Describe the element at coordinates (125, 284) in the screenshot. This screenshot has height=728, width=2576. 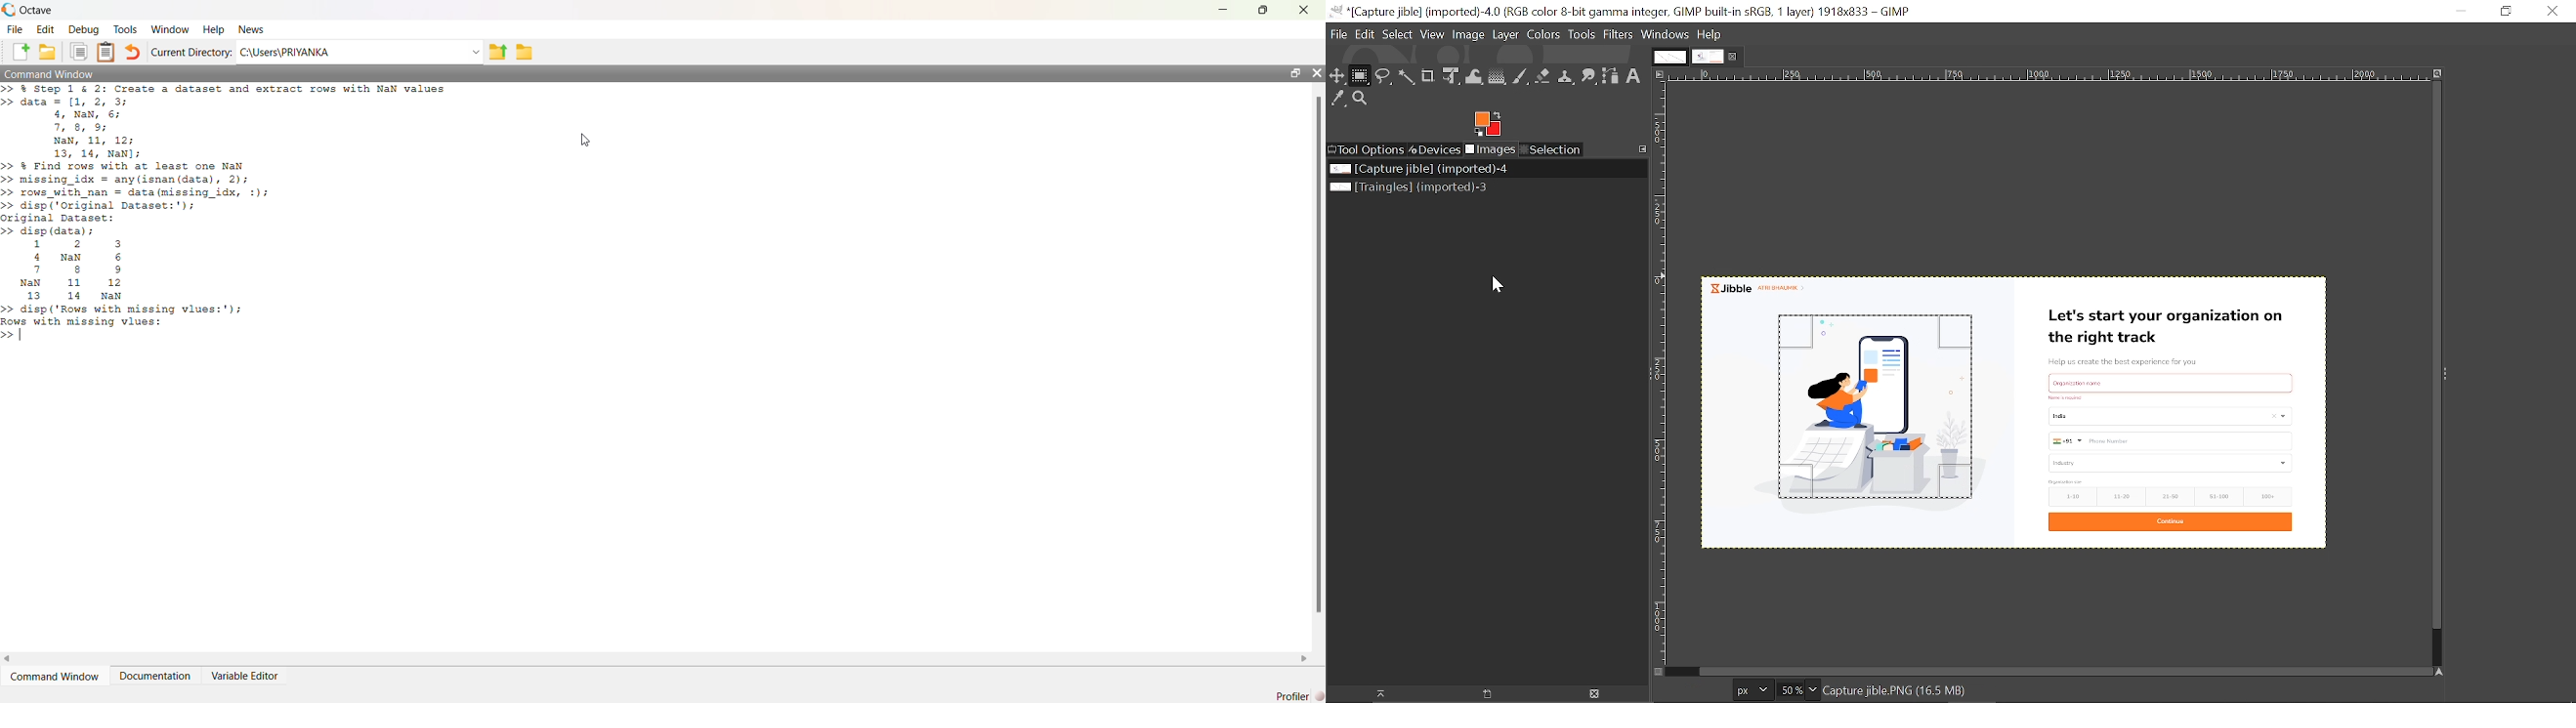
I see `>> disp(data);1 2 34 NaN 67 8 9NaN 11 1213 14 NaN>> disp ('Rows with missing vlues:');Rows with missing vlues:>>` at that location.